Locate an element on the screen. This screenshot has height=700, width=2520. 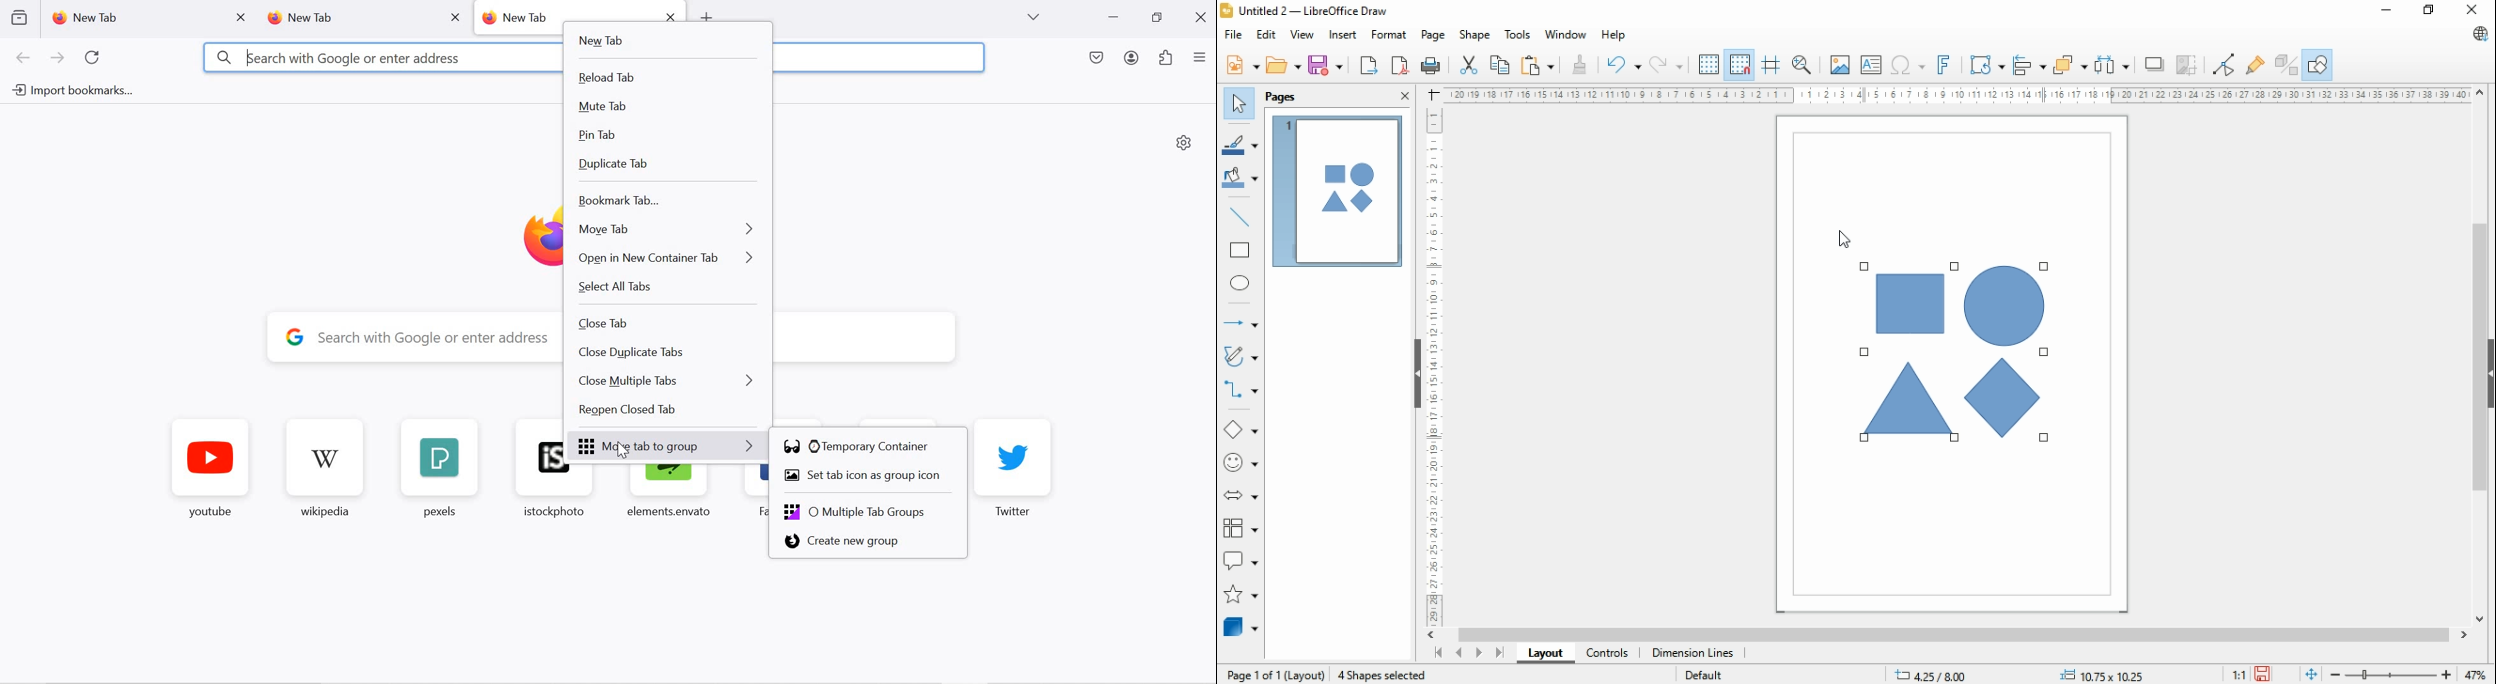
page is located at coordinates (1432, 36).